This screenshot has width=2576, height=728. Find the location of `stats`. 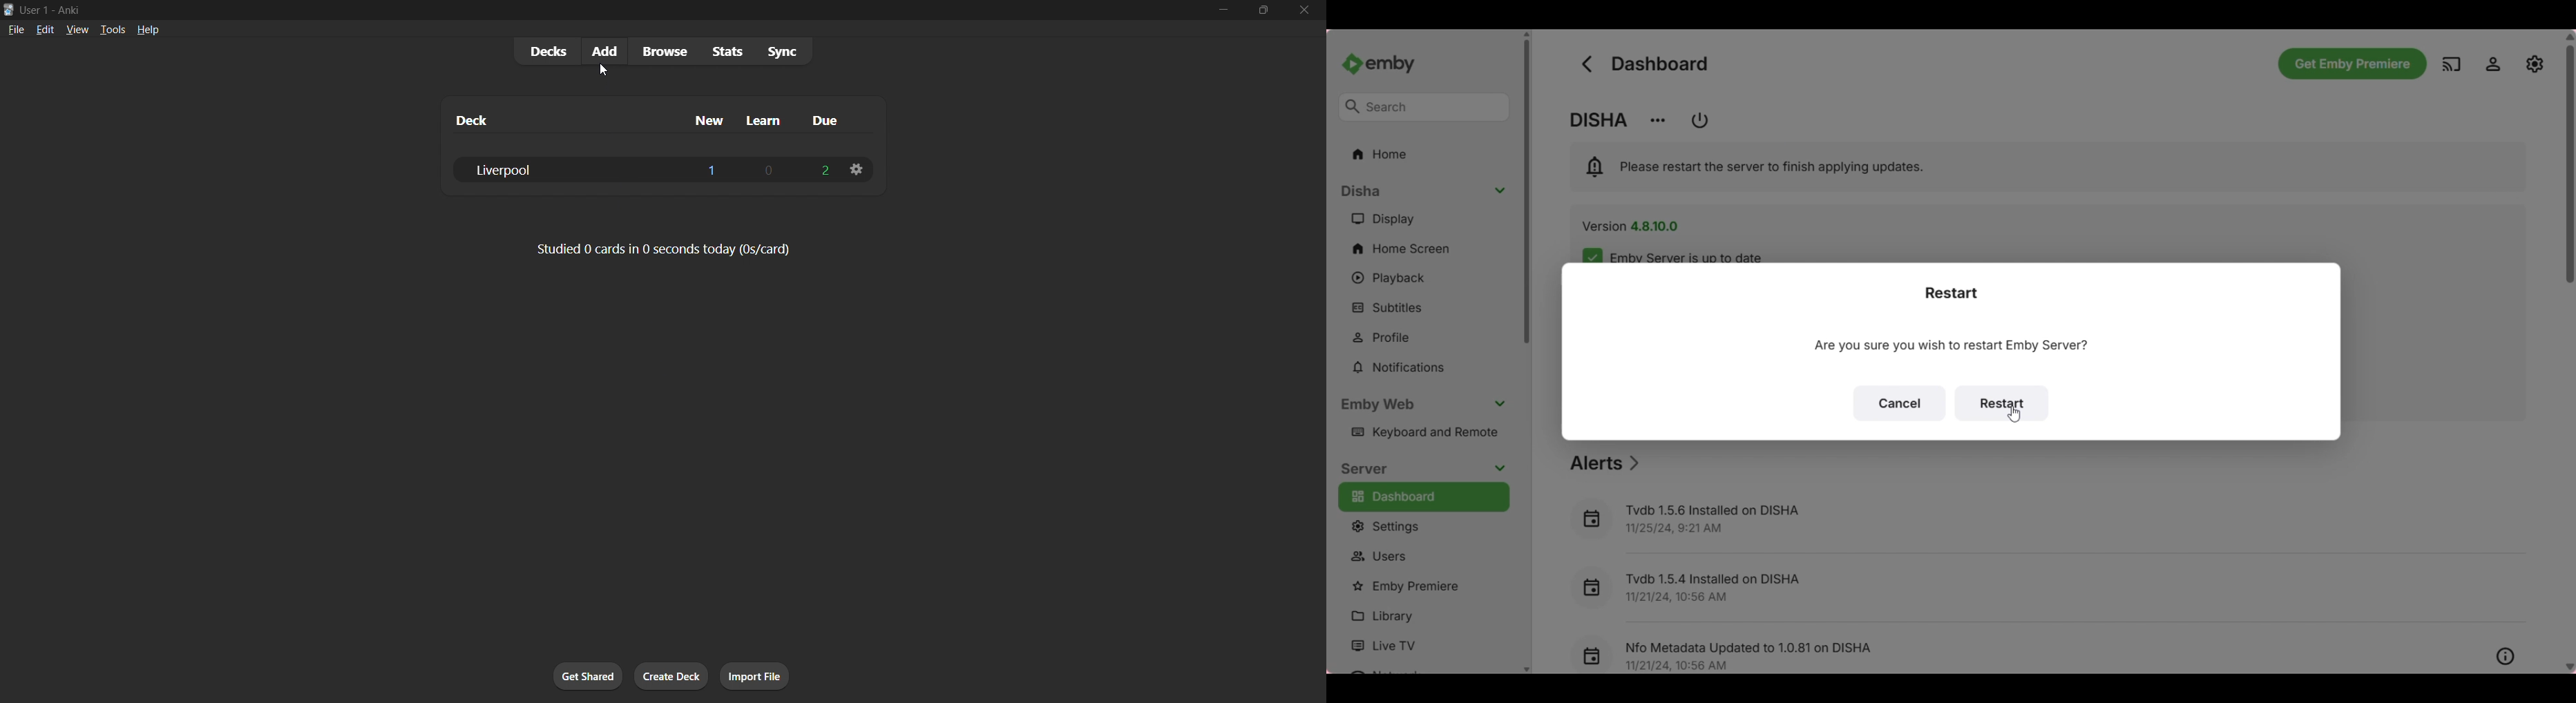

stats is located at coordinates (734, 54).